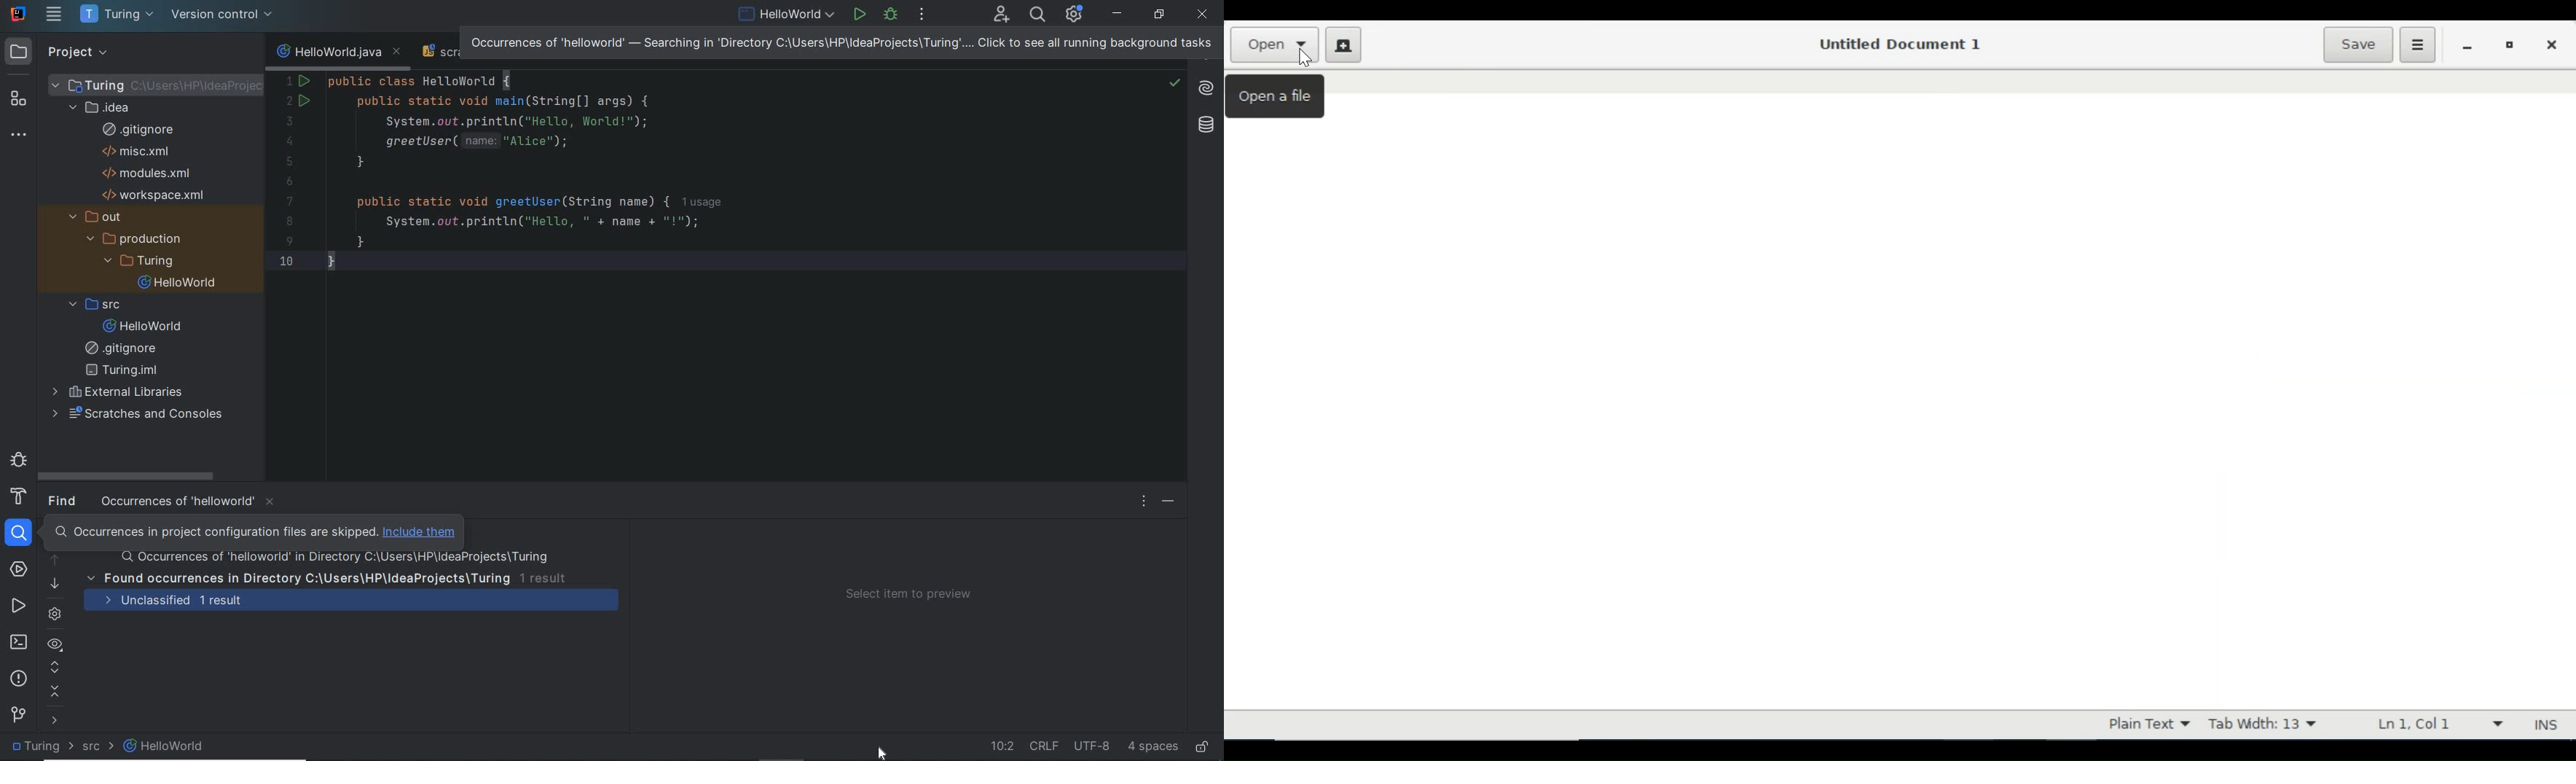 This screenshot has height=784, width=2576. Describe the element at coordinates (1205, 88) in the screenshot. I see `AI Assistant` at that location.